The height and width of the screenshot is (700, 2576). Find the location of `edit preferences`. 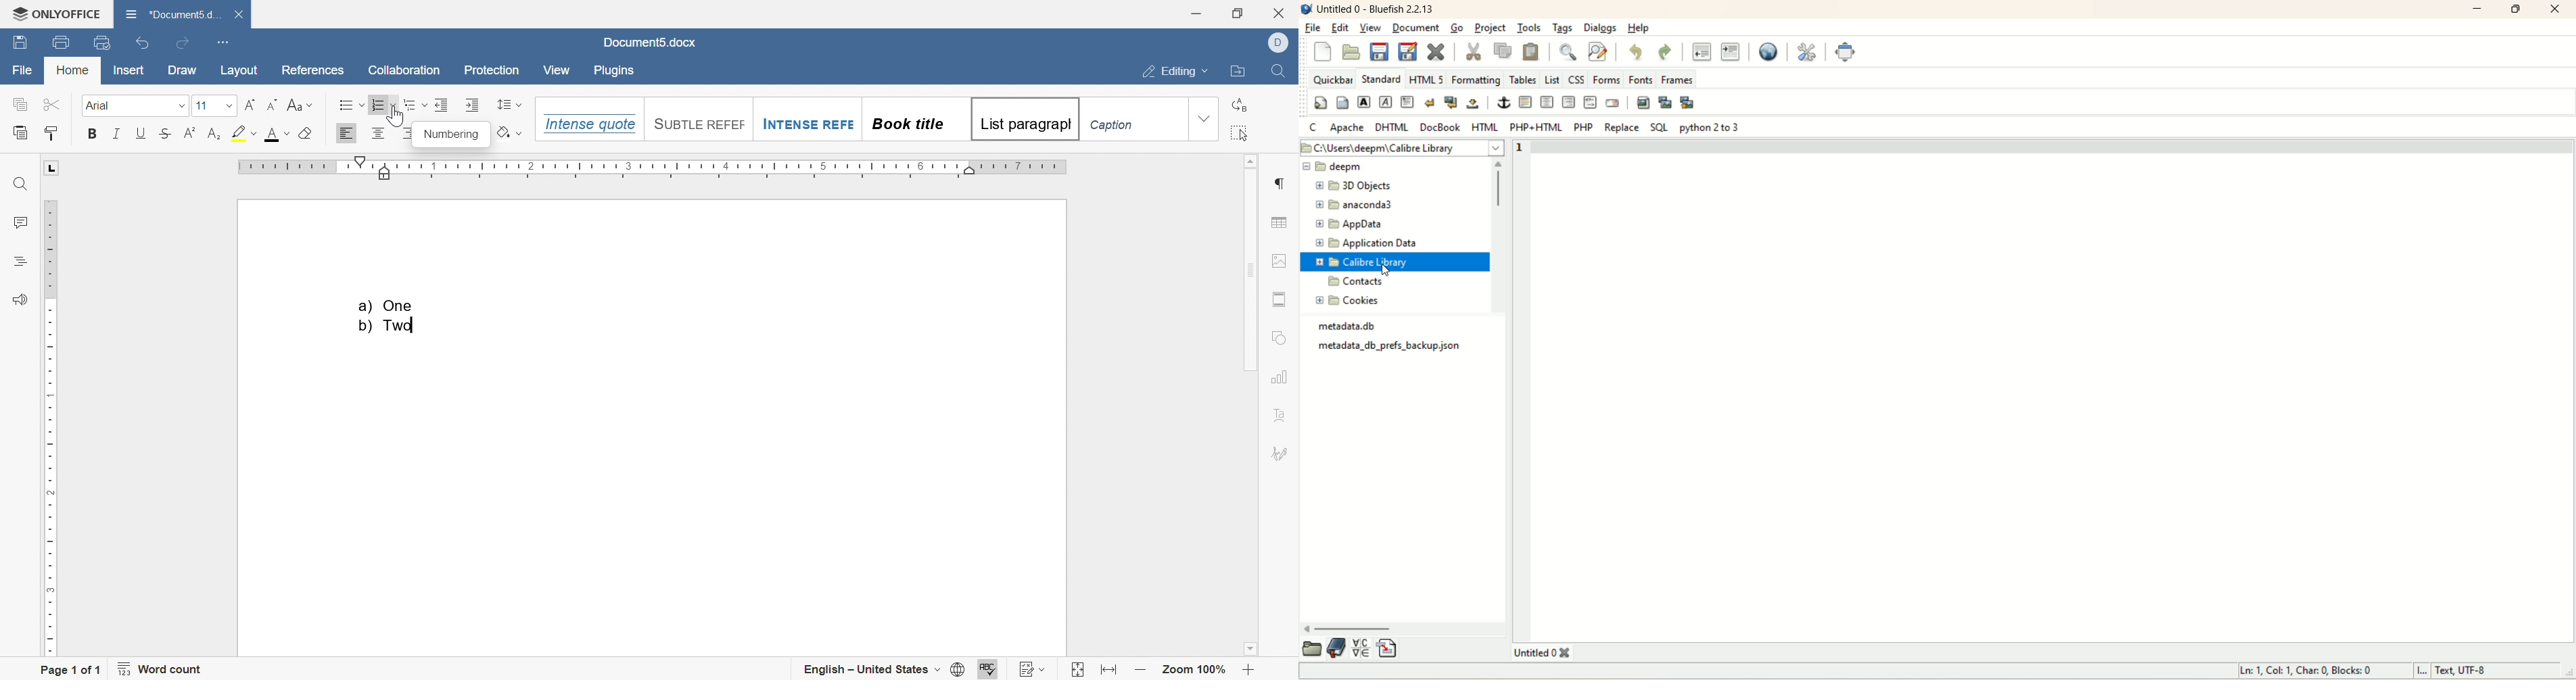

edit preferences is located at coordinates (1808, 51).